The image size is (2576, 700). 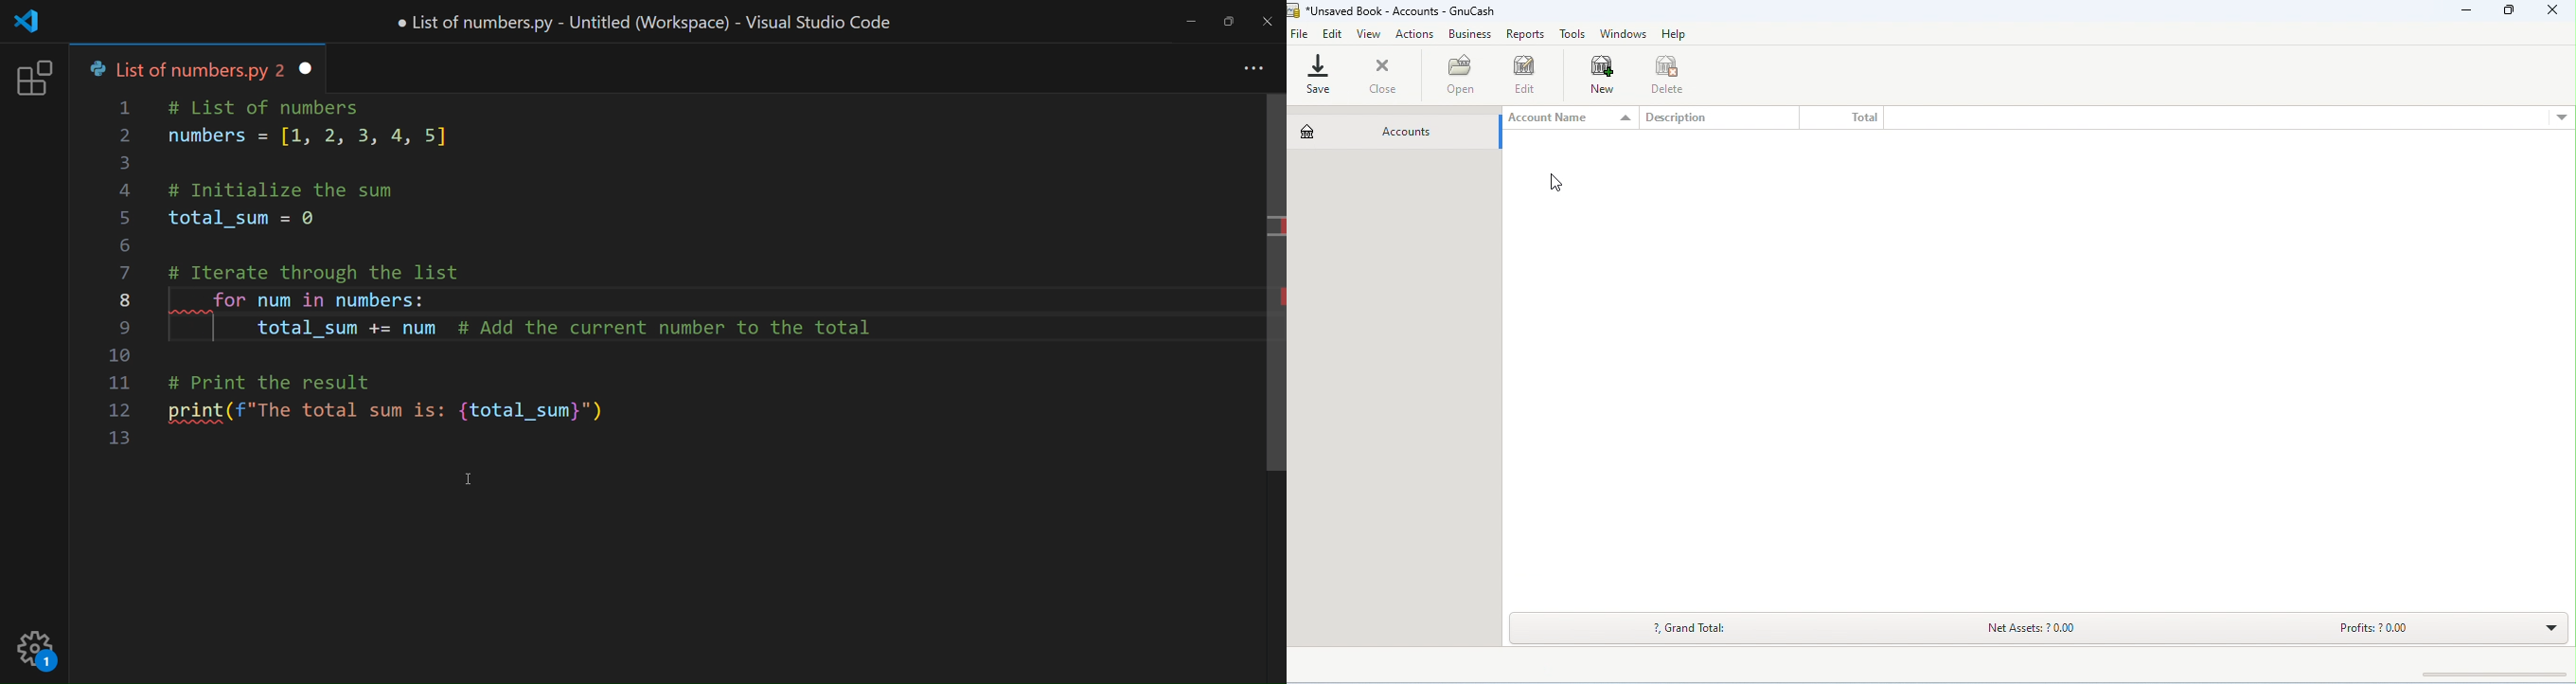 I want to click on drop down, so click(x=2561, y=119).